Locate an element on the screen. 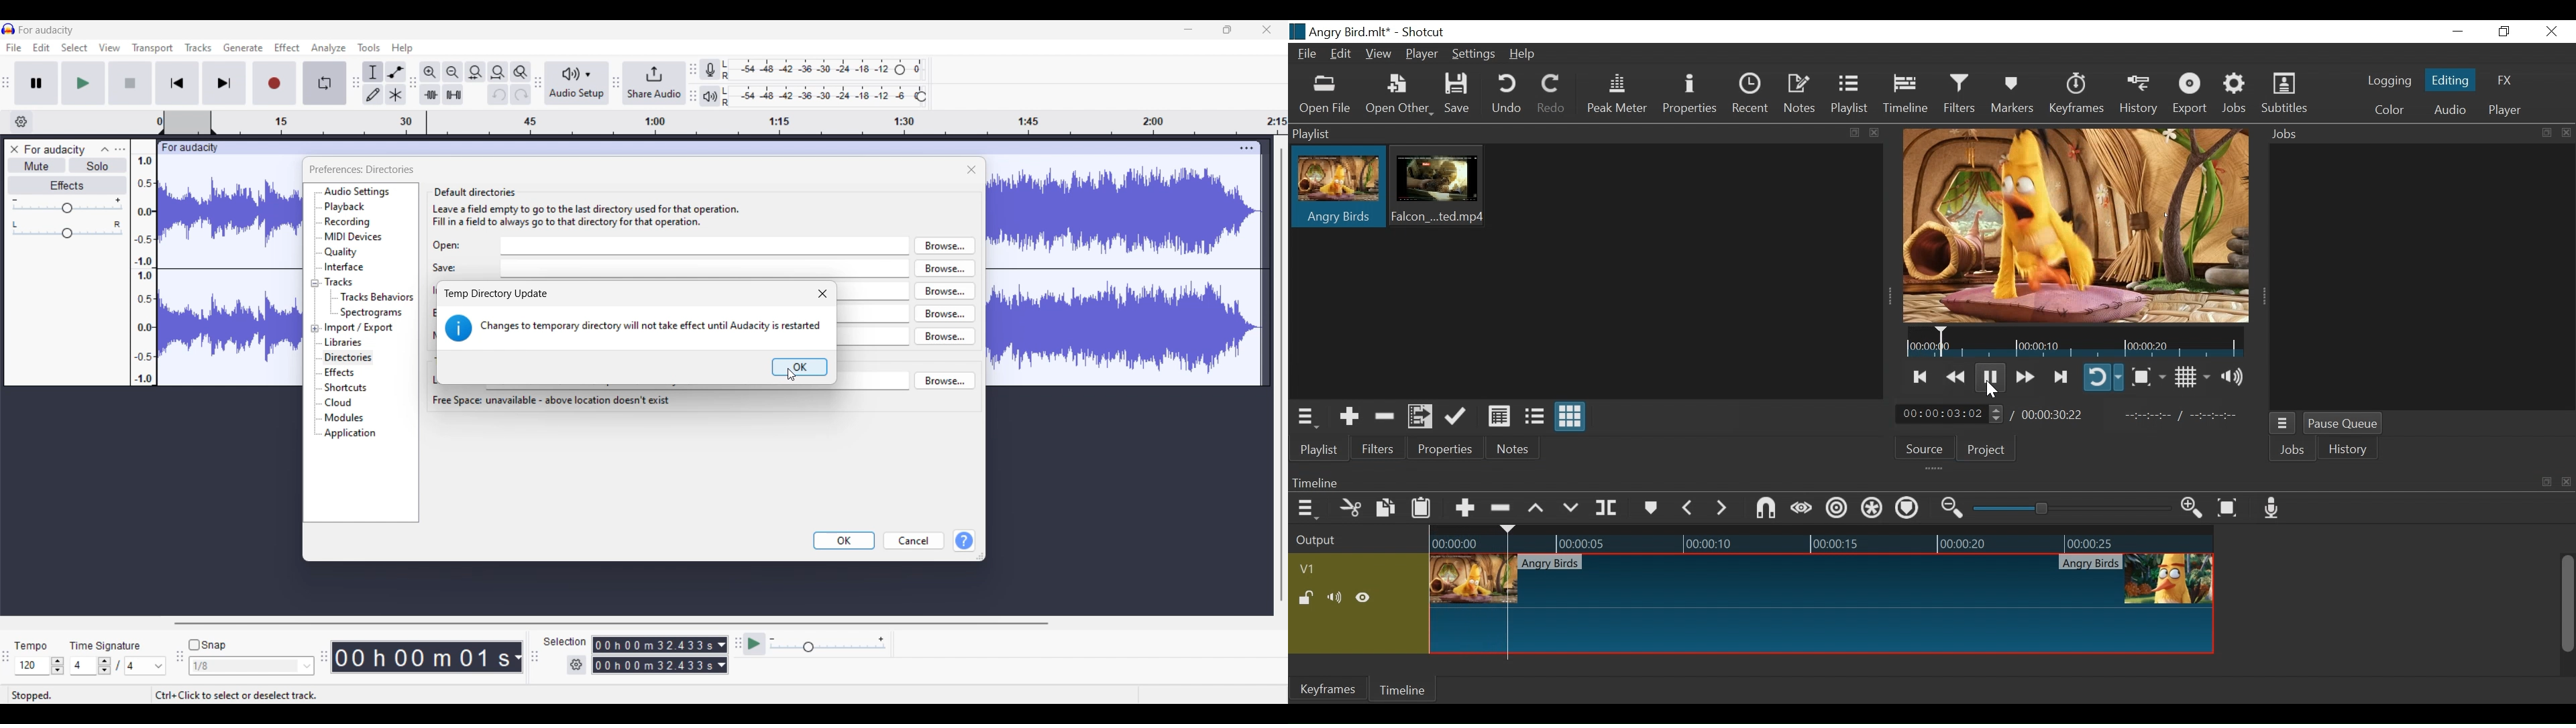  Play/Play once is located at coordinates (84, 83).